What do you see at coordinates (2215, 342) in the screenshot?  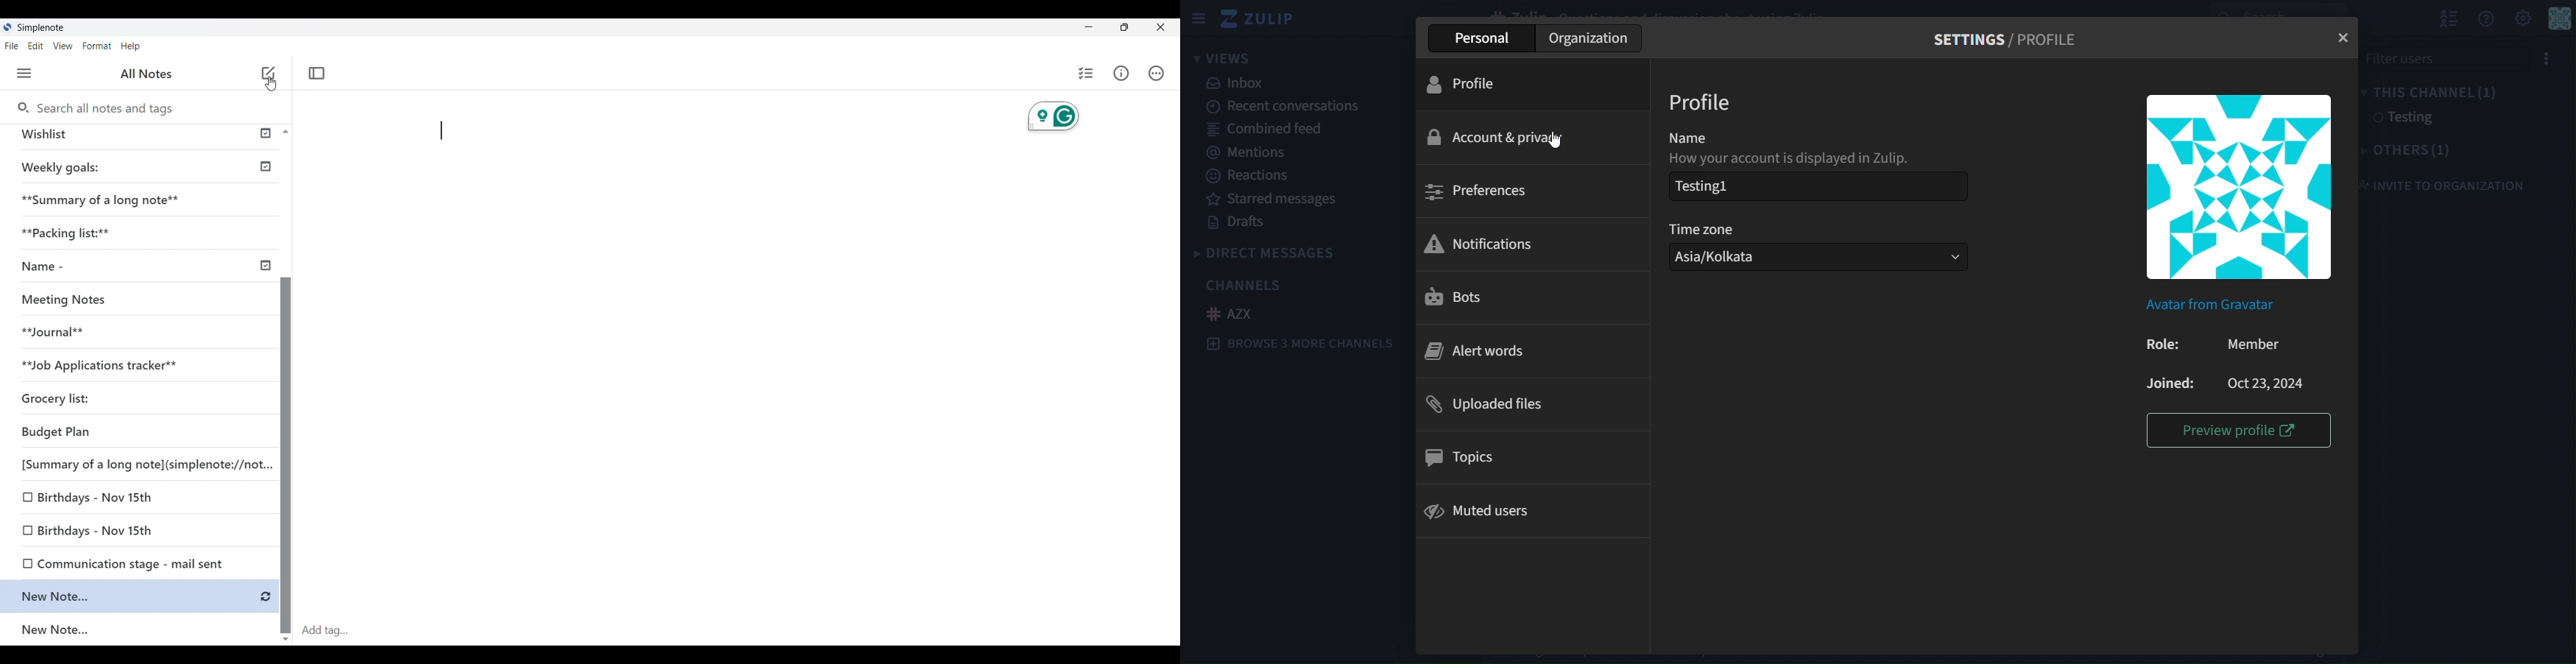 I see `Member` at bounding box center [2215, 342].